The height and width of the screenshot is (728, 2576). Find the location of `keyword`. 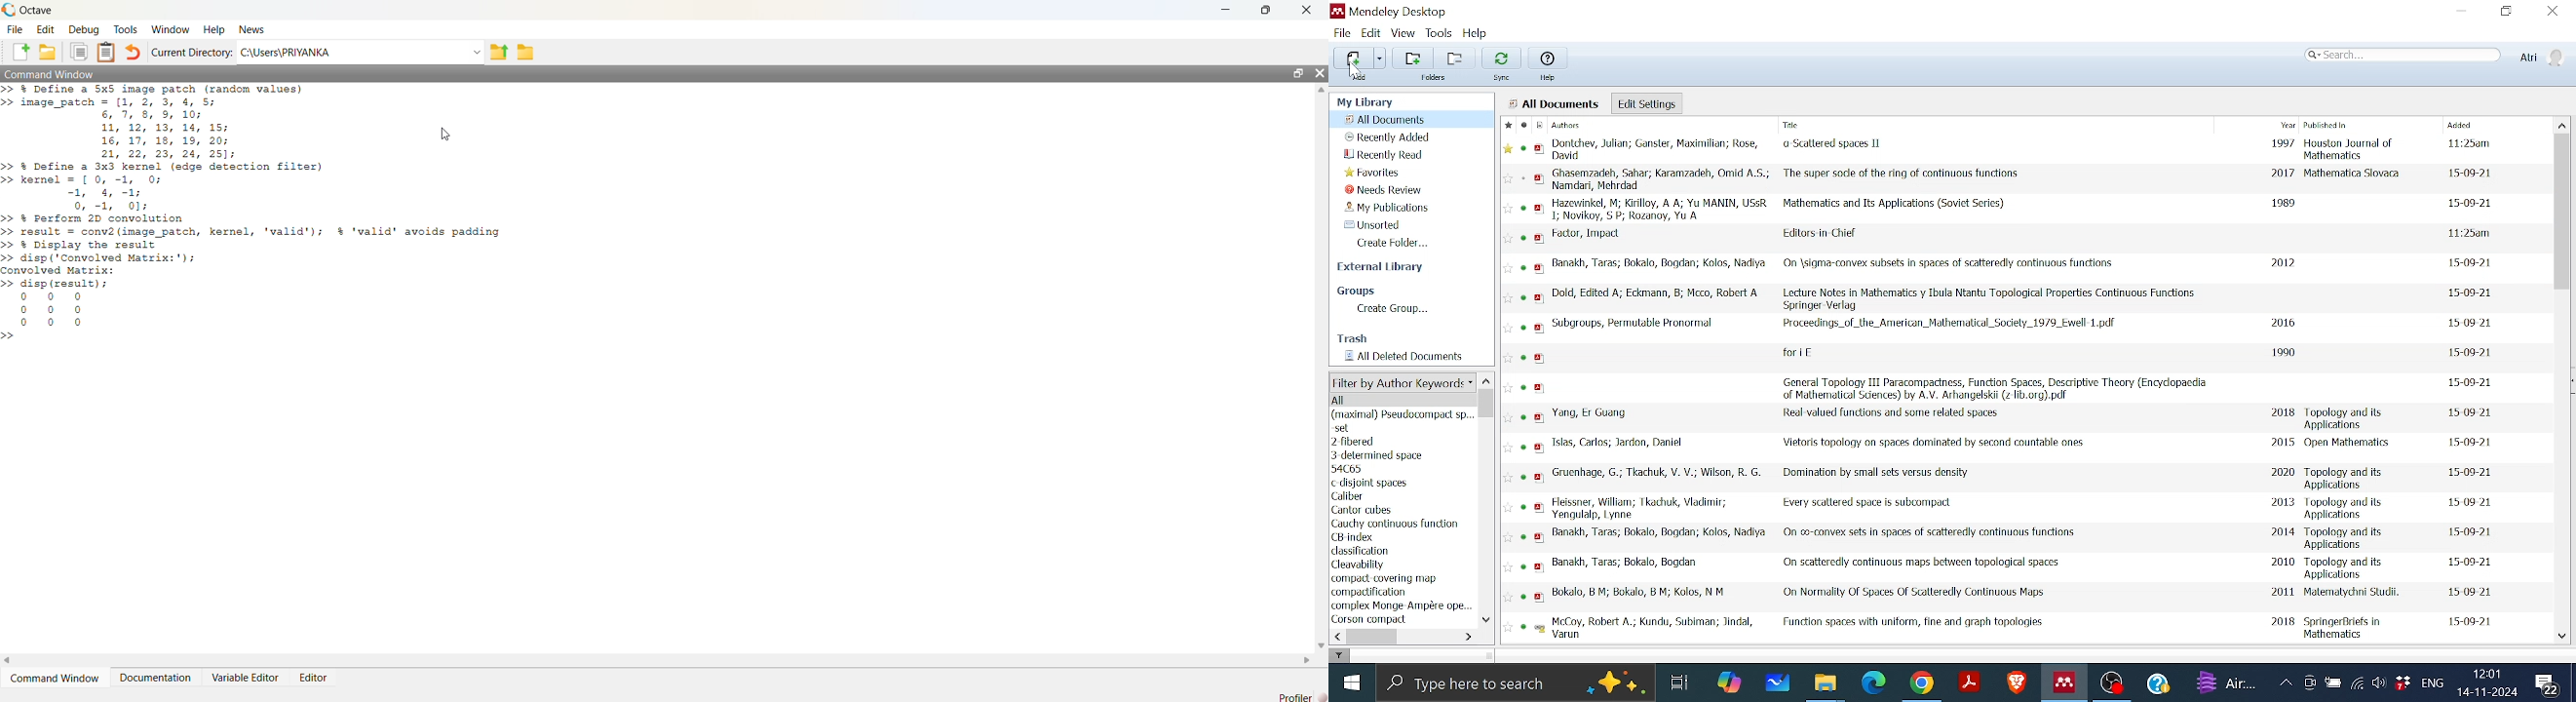

keyword is located at coordinates (1362, 552).